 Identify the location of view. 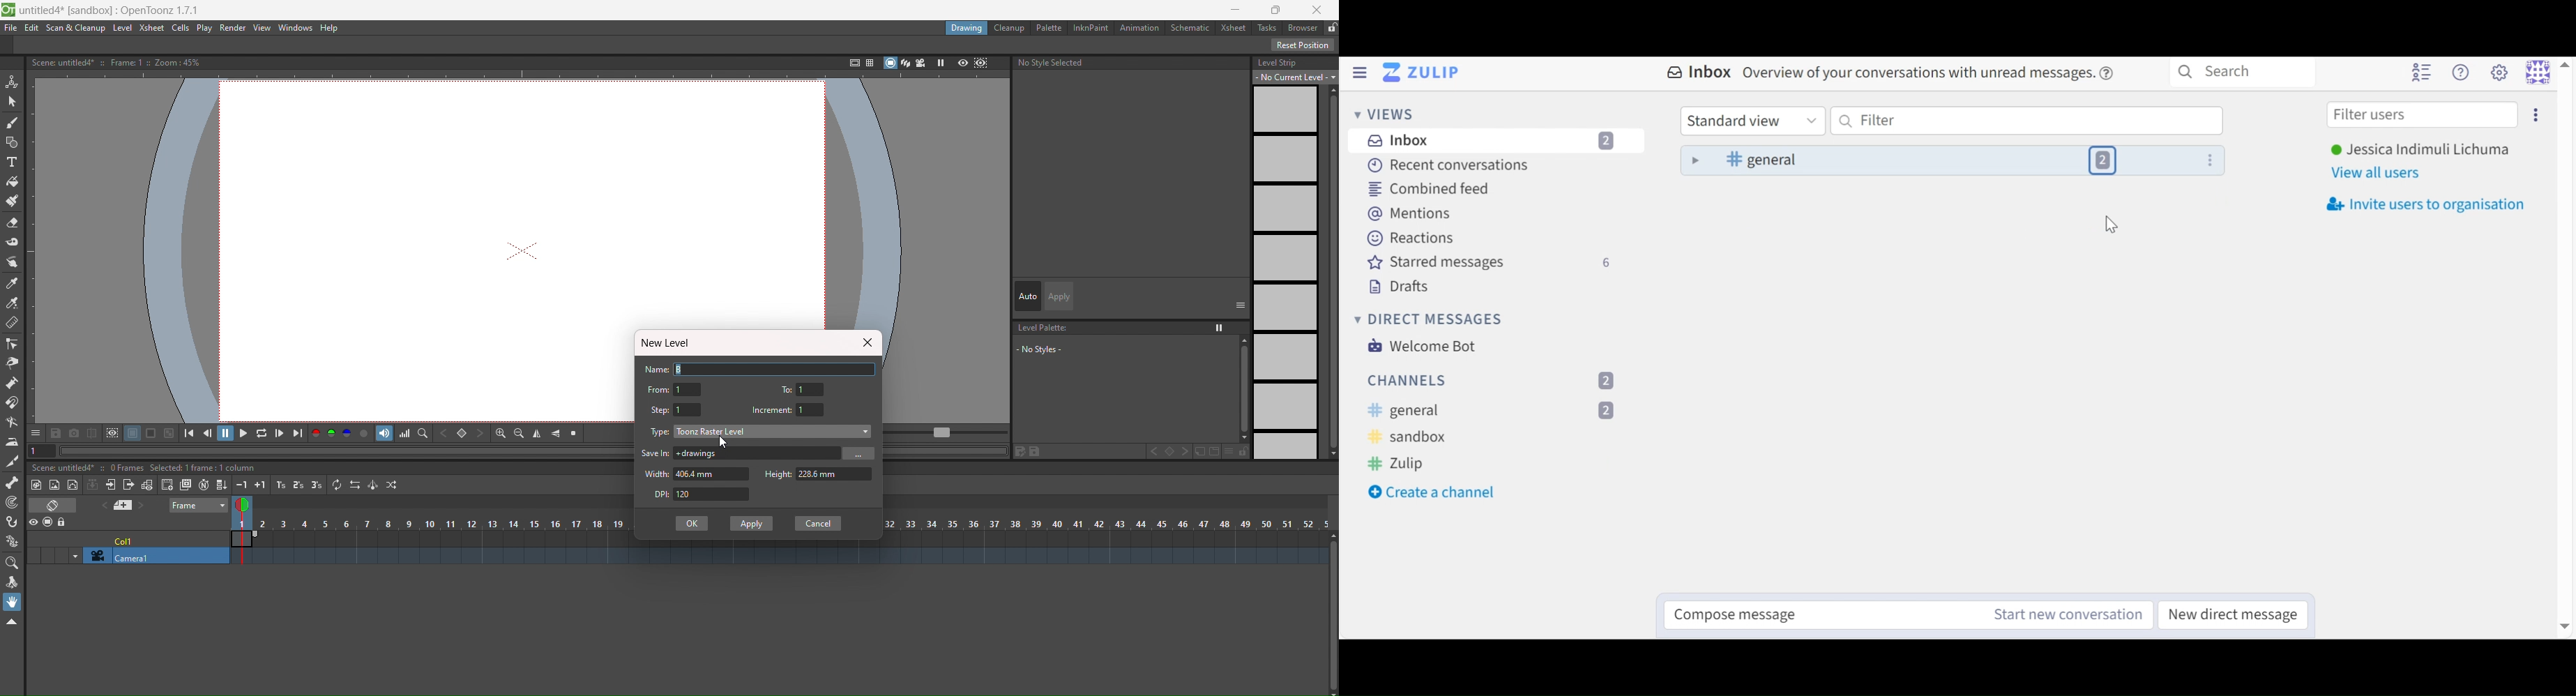
(262, 28).